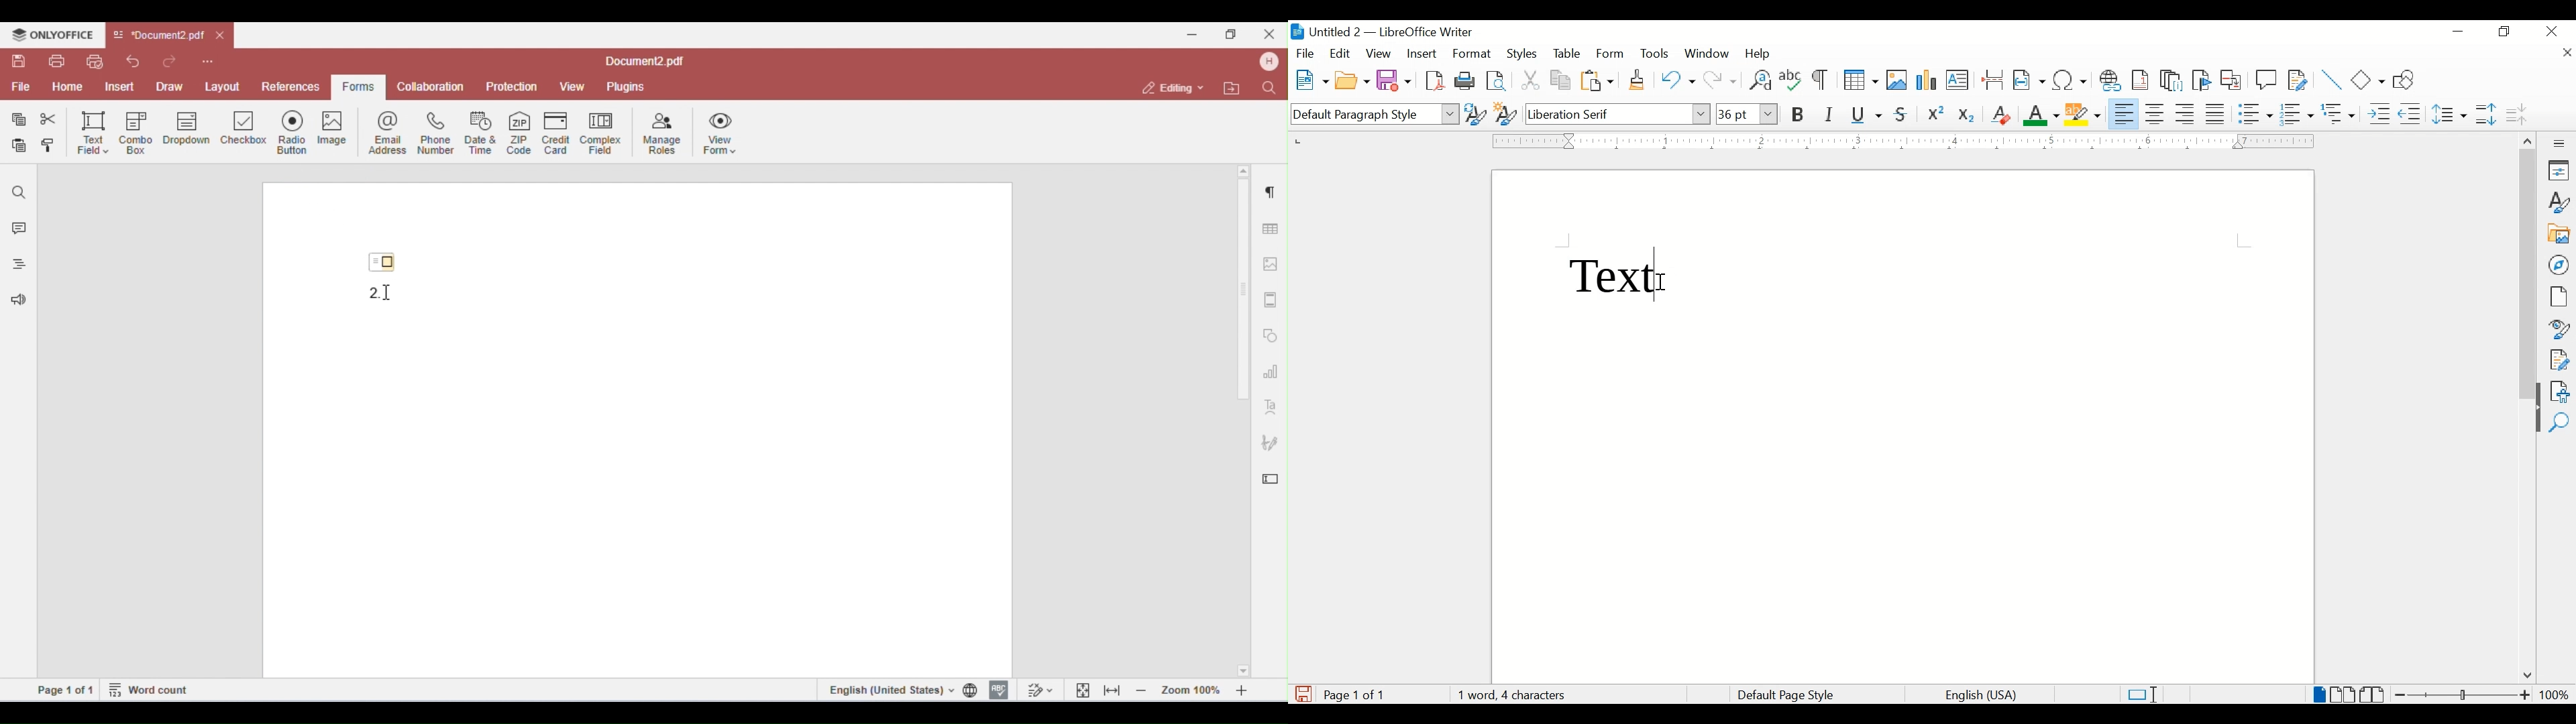 The width and height of the screenshot is (2576, 728). Describe the element at coordinates (1380, 54) in the screenshot. I see `view` at that location.